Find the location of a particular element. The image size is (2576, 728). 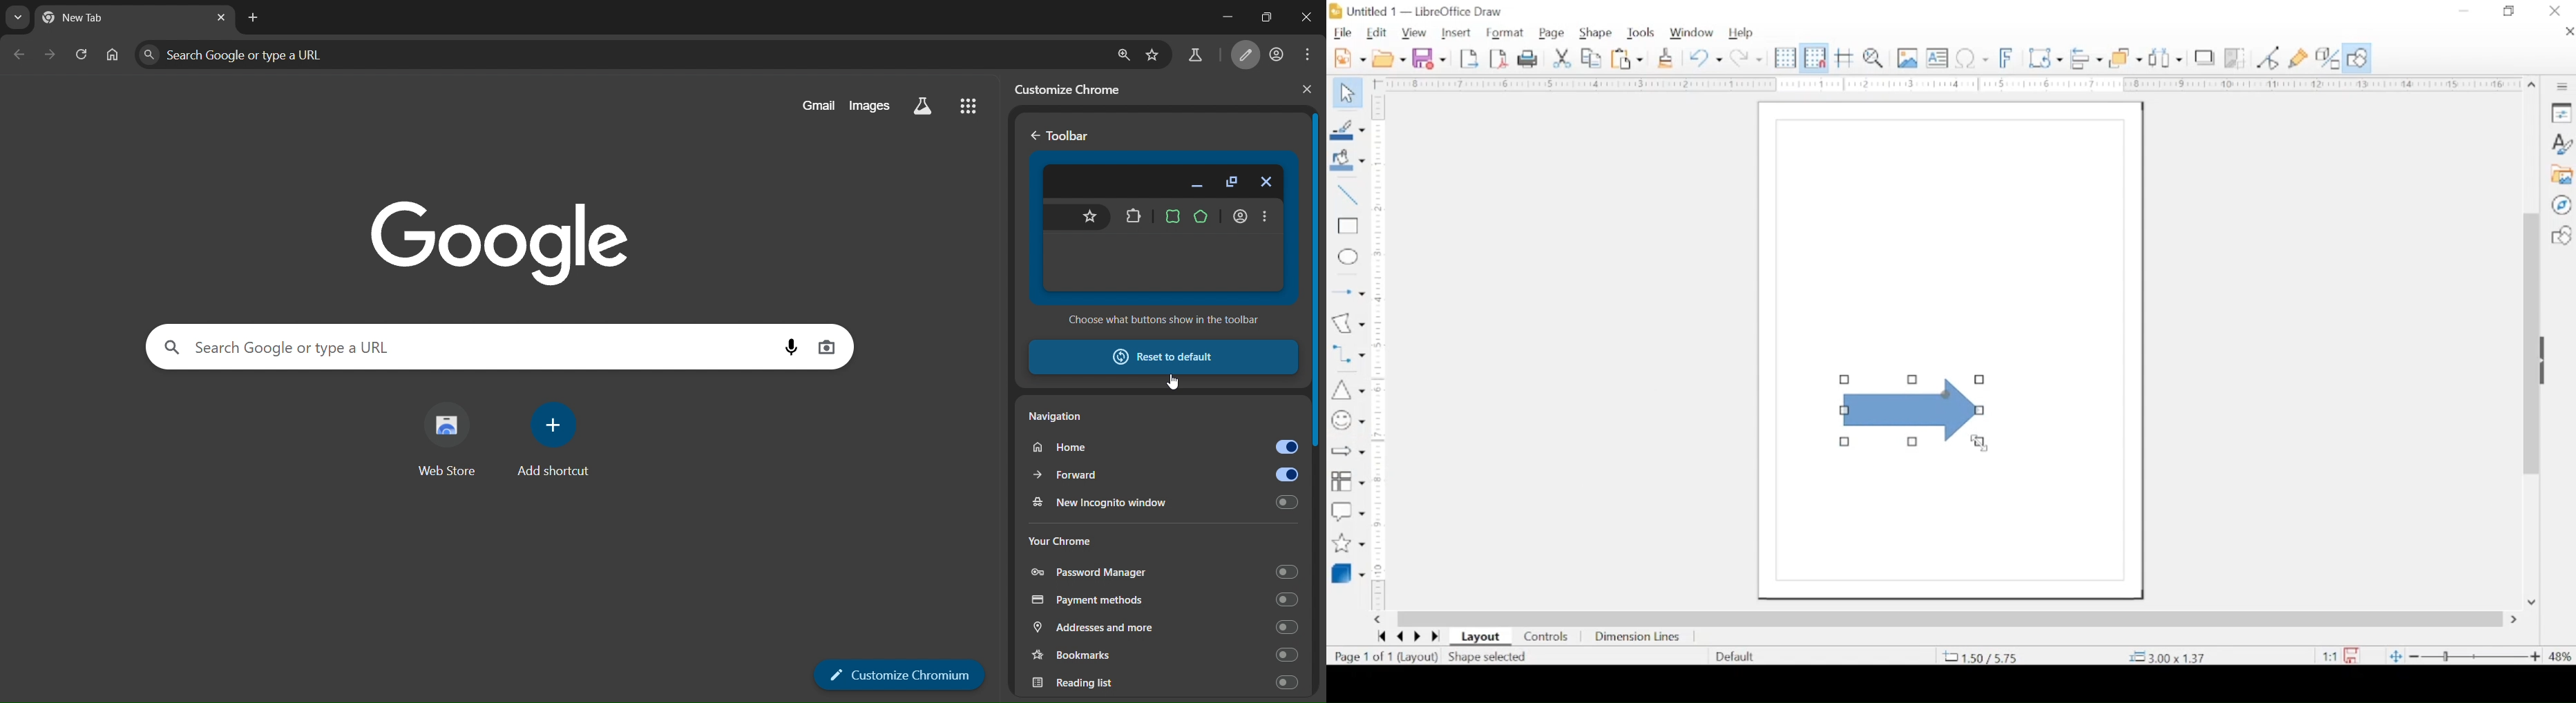

toggle extrusion is located at coordinates (2328, 57).